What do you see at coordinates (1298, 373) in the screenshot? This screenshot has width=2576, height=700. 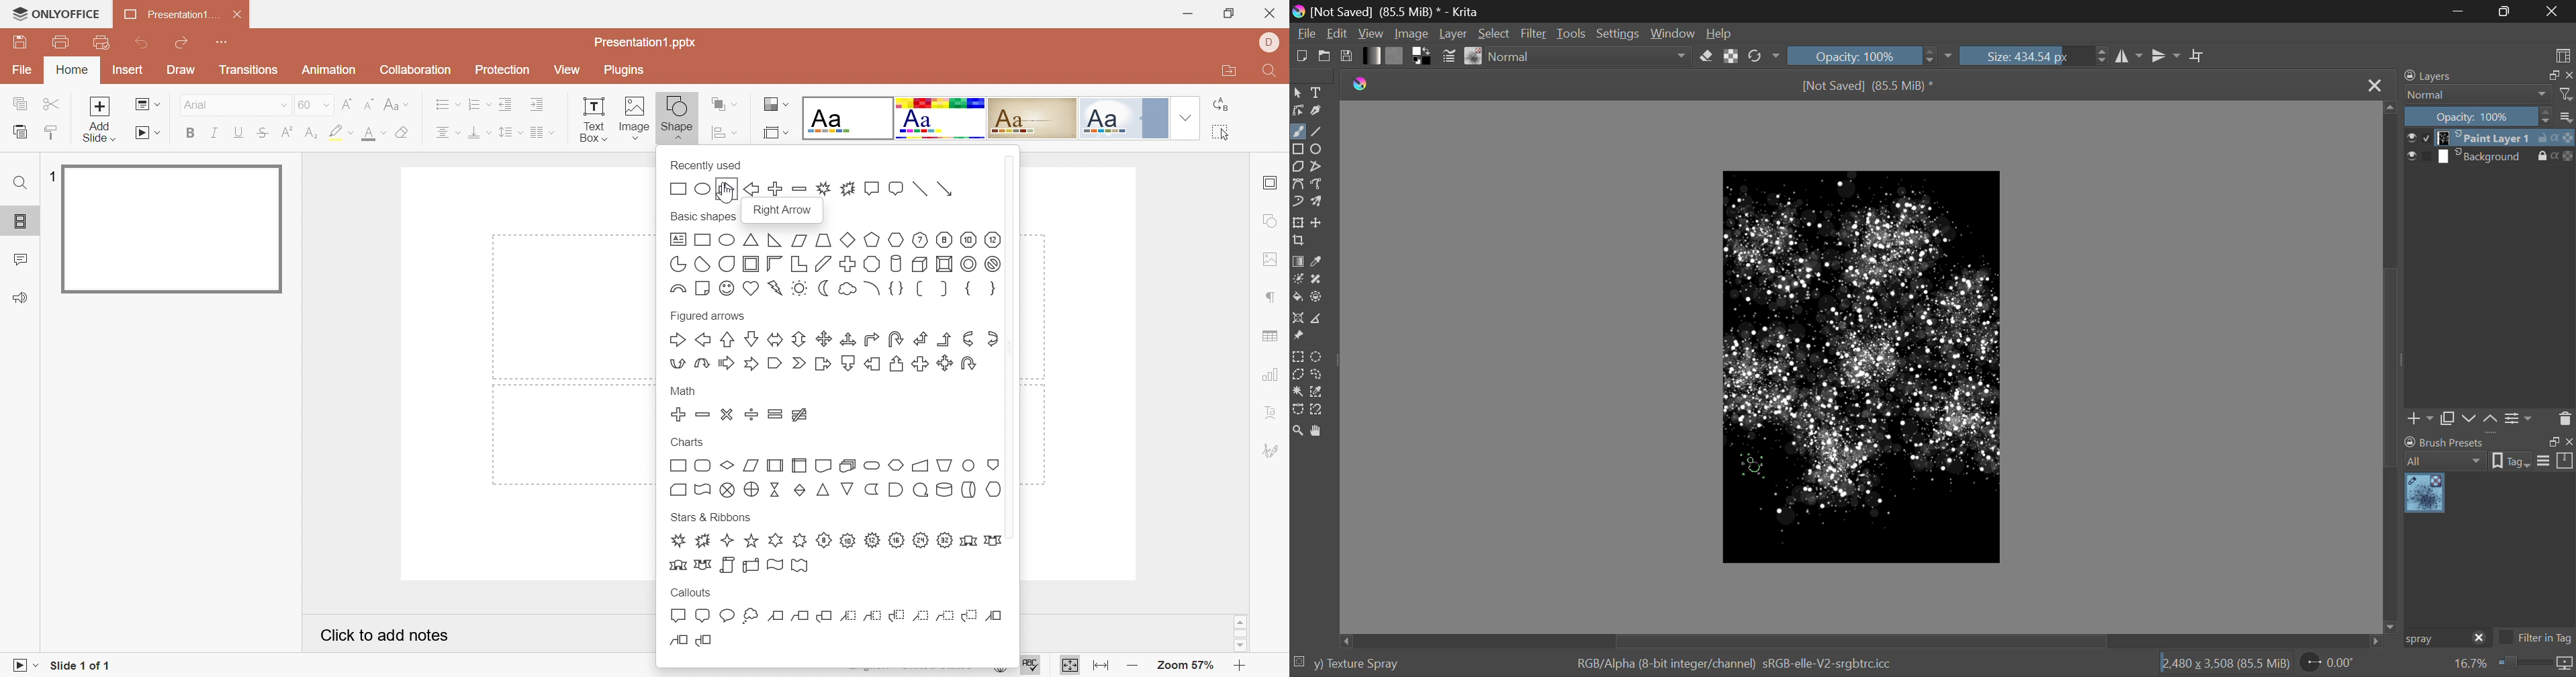 I see `Polygon Selection` at bounding box center [1298, 373].